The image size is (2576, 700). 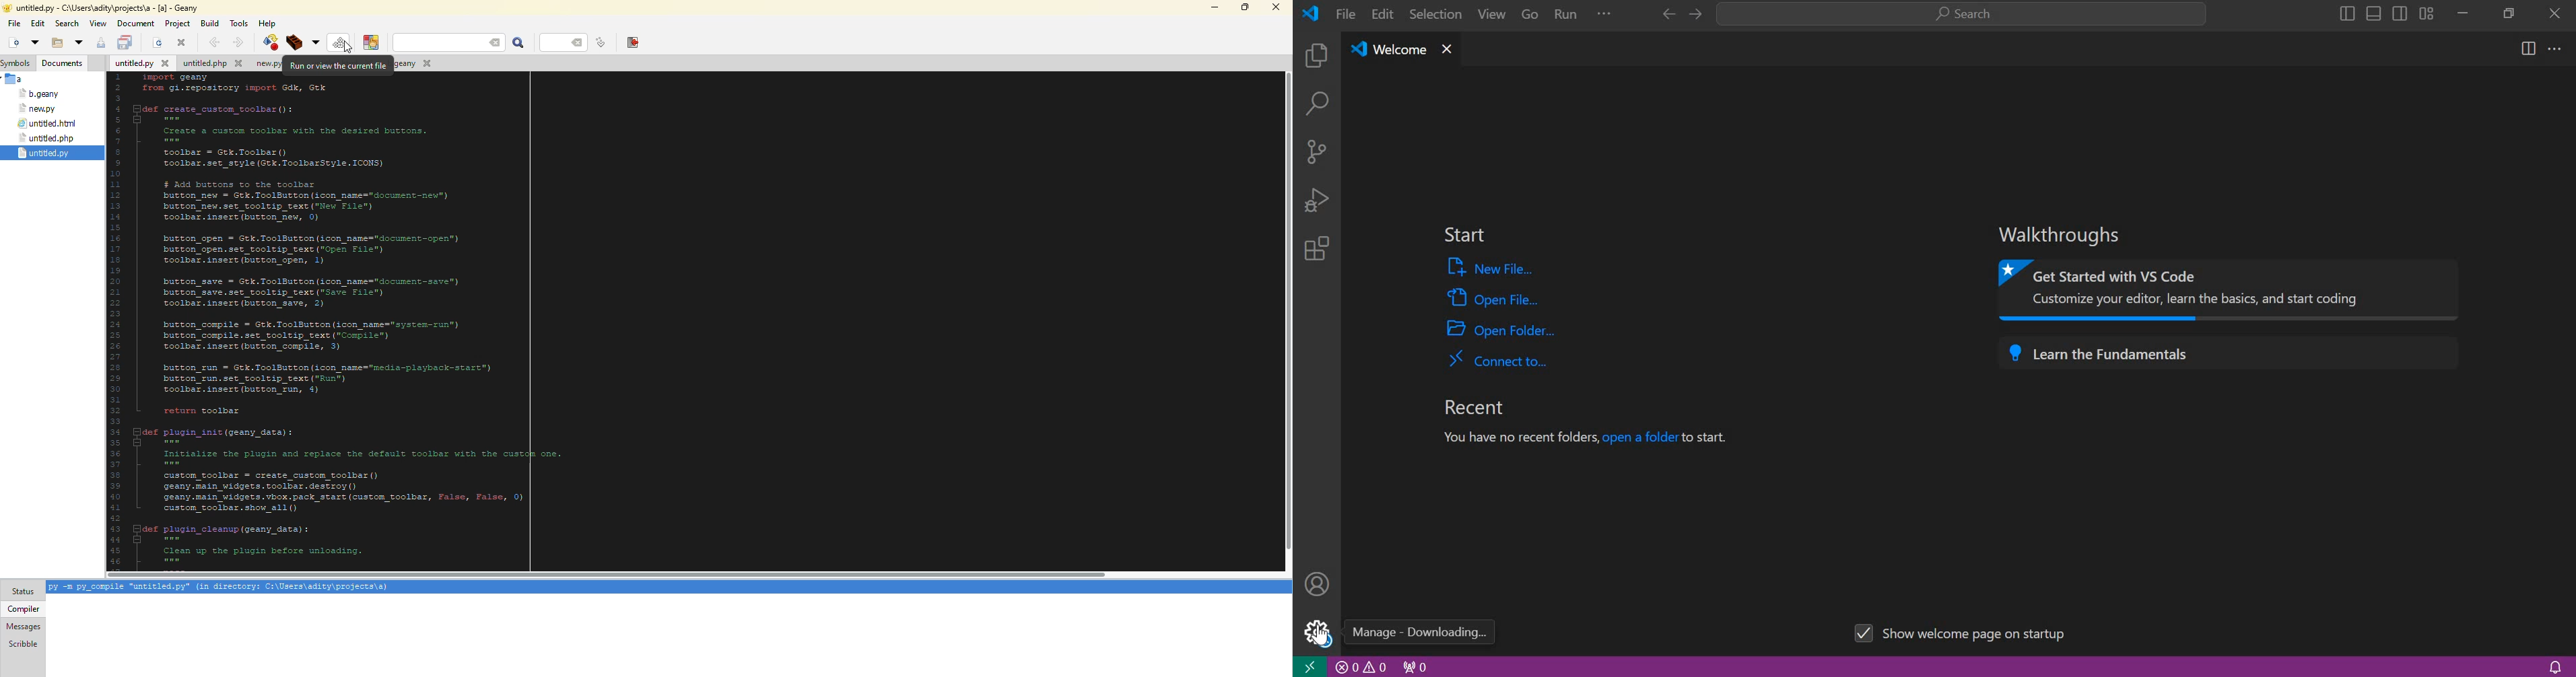 I want to click on go, so click(x=1530, y=16).